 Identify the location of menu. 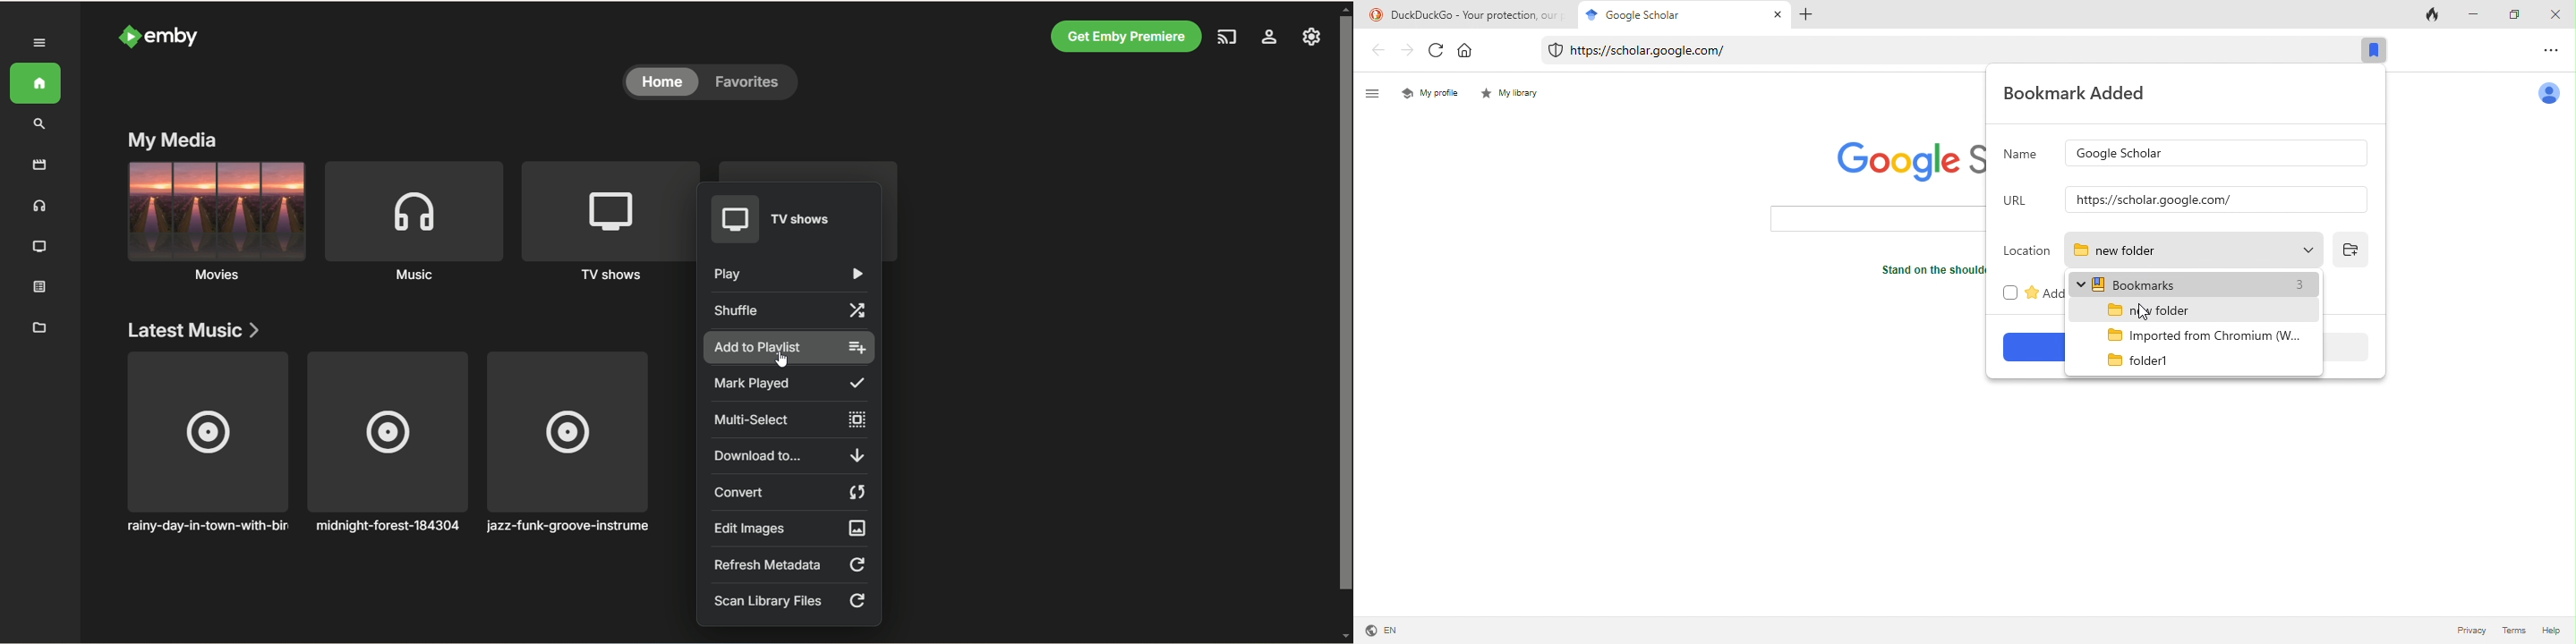
(1376, 93).